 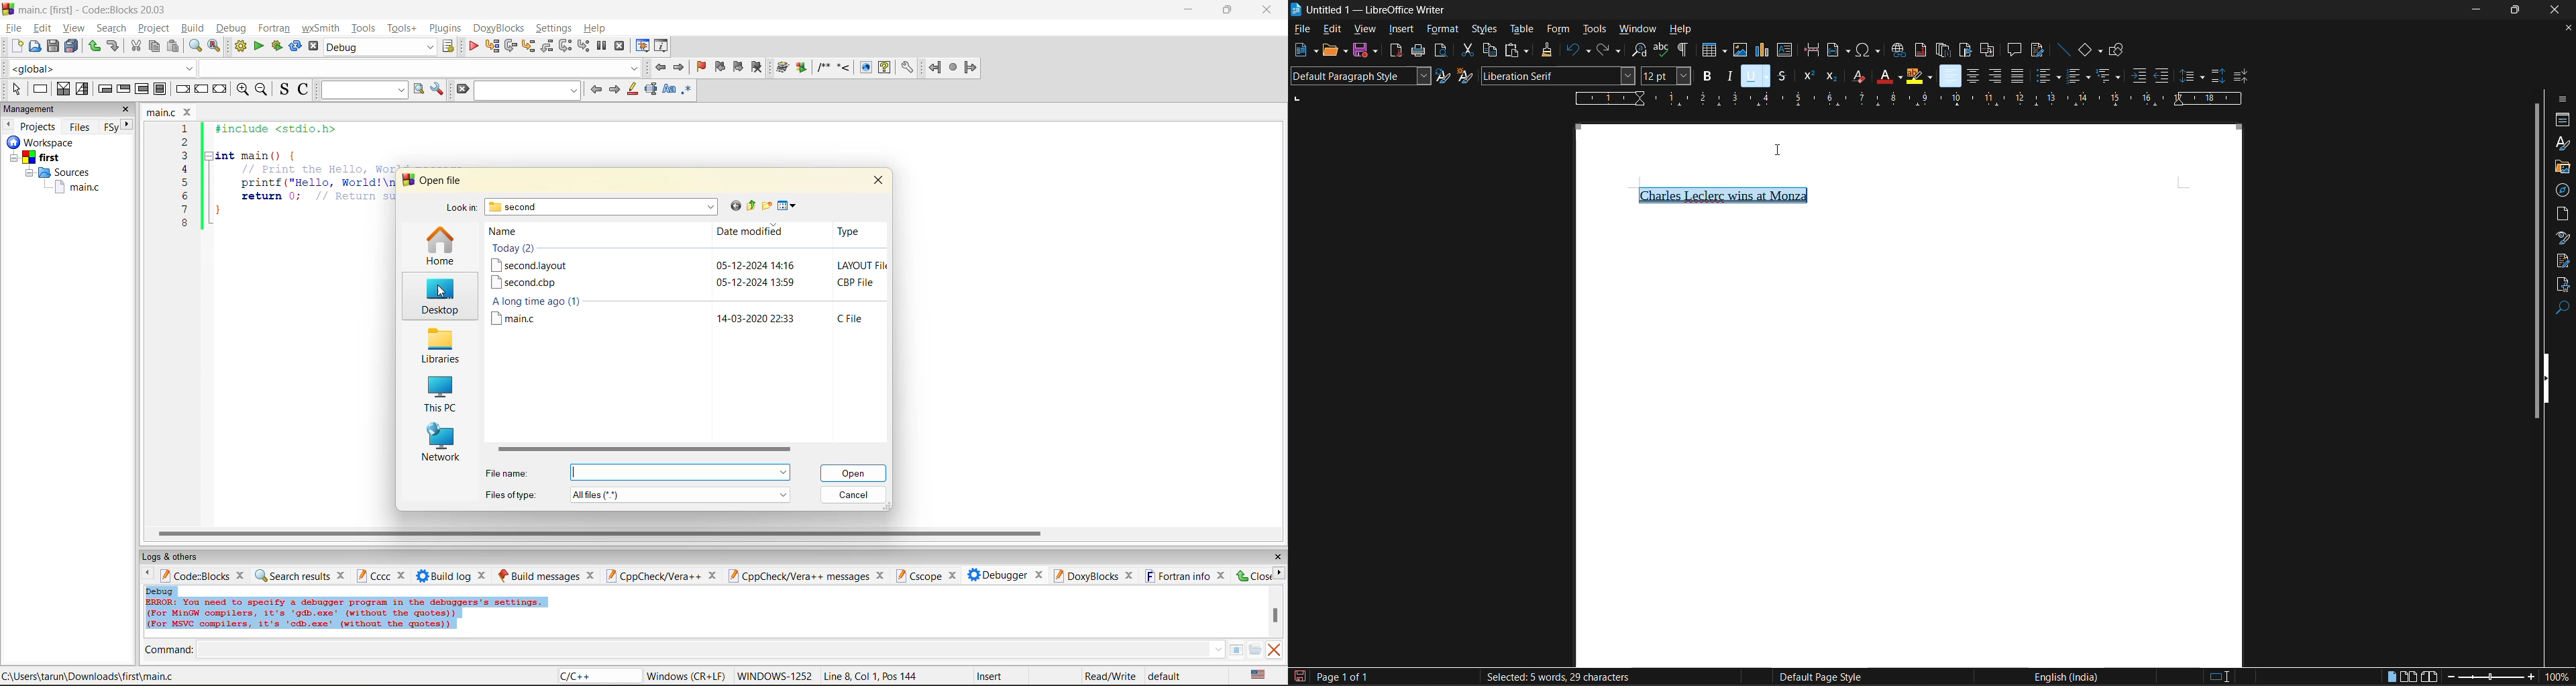 I want to click on clone formatting, so click(x=1548, y=50).